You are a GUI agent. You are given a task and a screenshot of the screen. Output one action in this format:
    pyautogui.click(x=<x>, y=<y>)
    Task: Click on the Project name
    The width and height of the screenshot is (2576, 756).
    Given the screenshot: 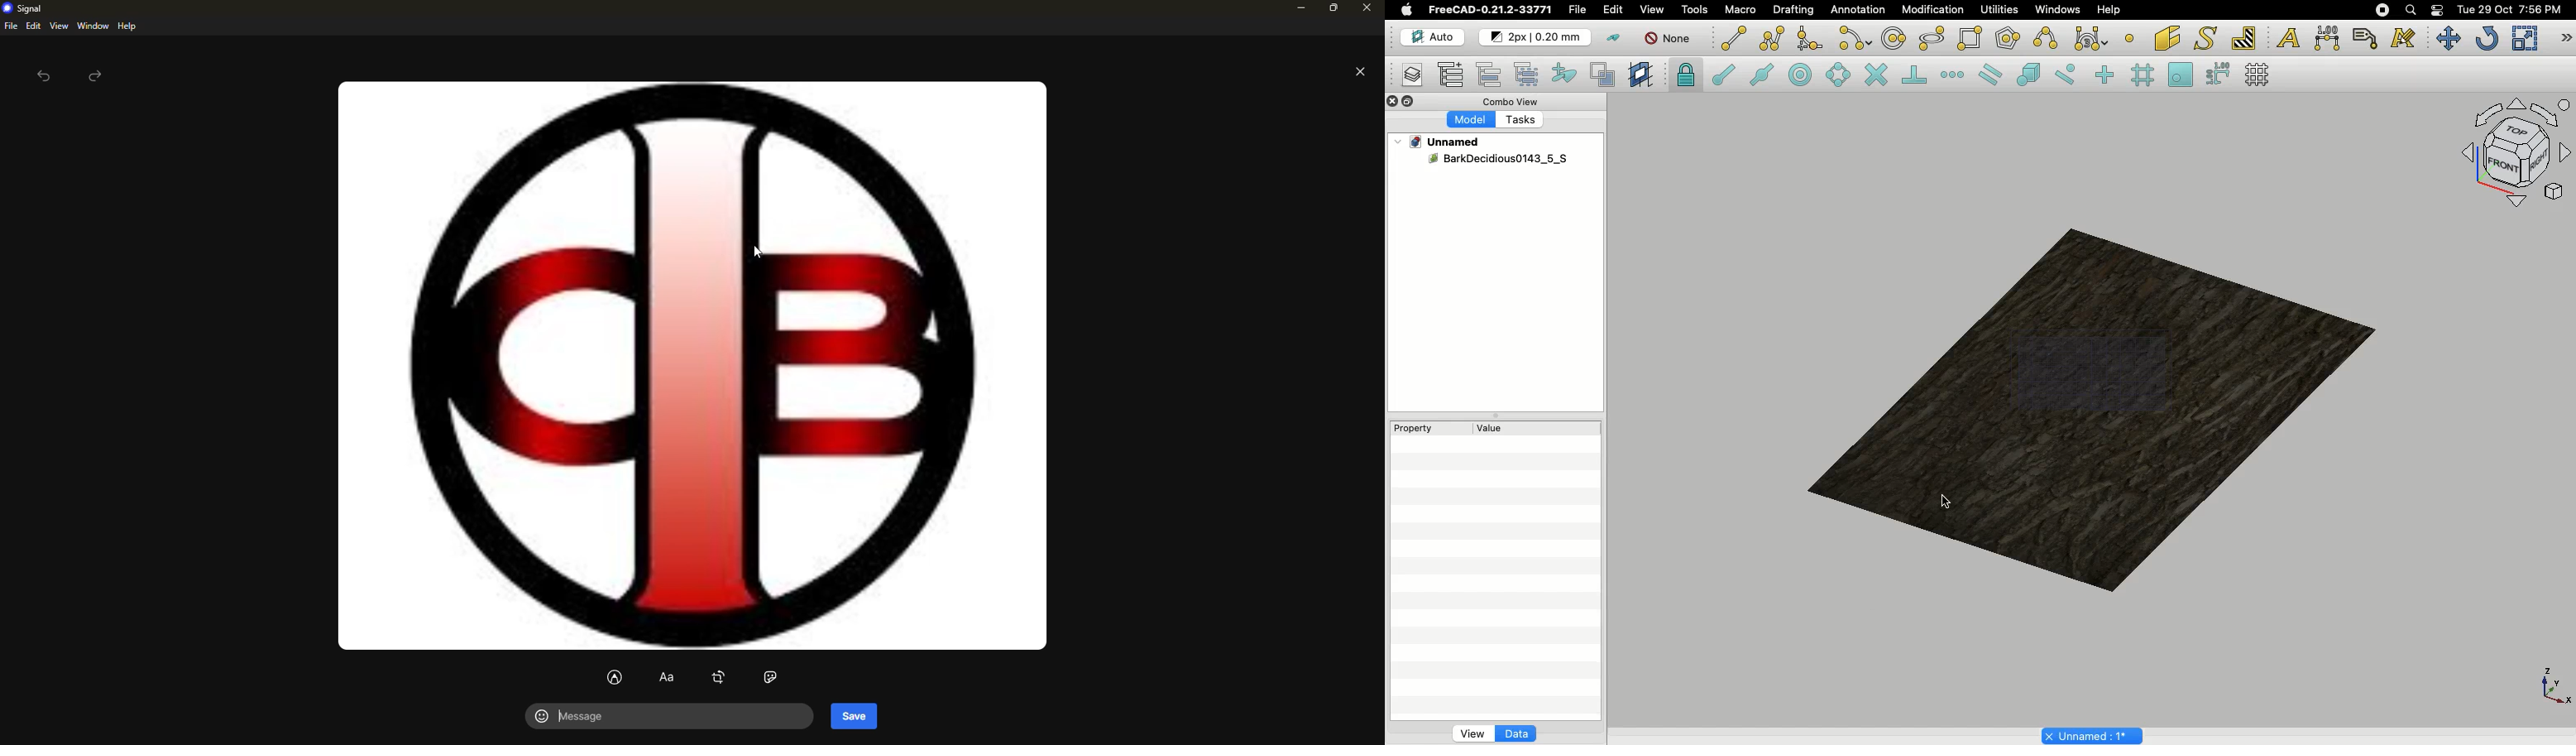 What is the action you would take?
    pyautogui.click(x=2094, y=734)
    